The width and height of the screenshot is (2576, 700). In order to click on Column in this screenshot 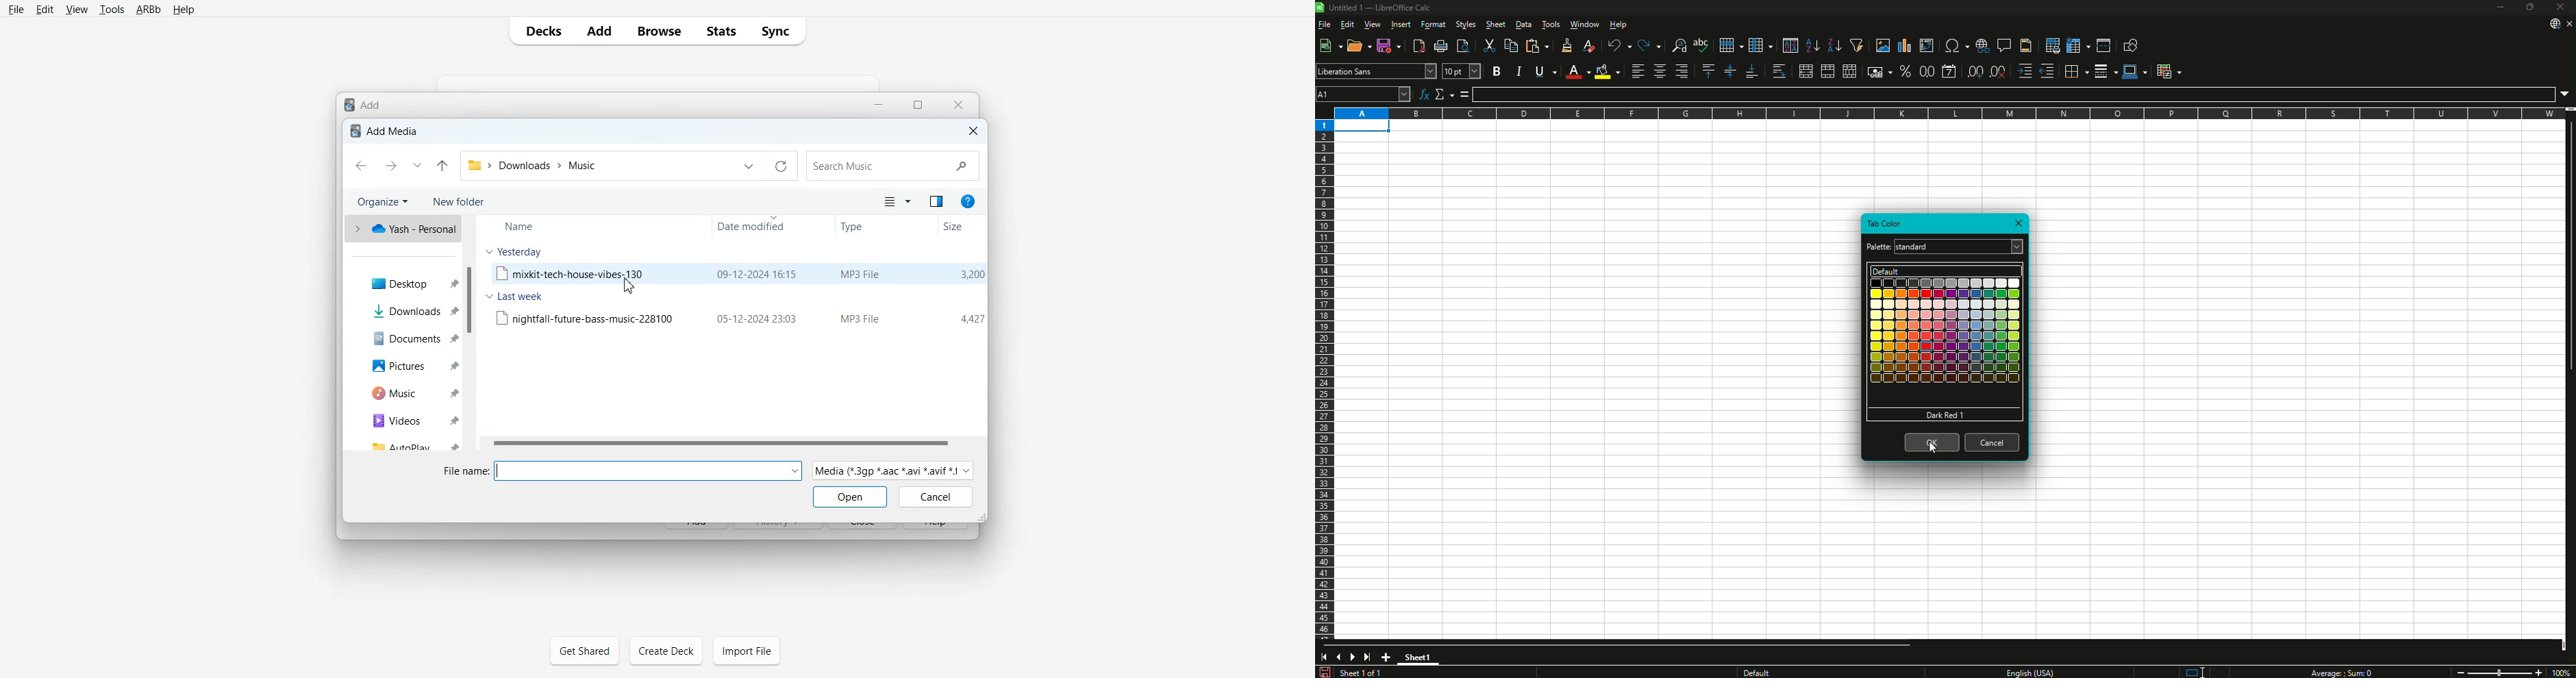, I will do `click(1761, 45)`.